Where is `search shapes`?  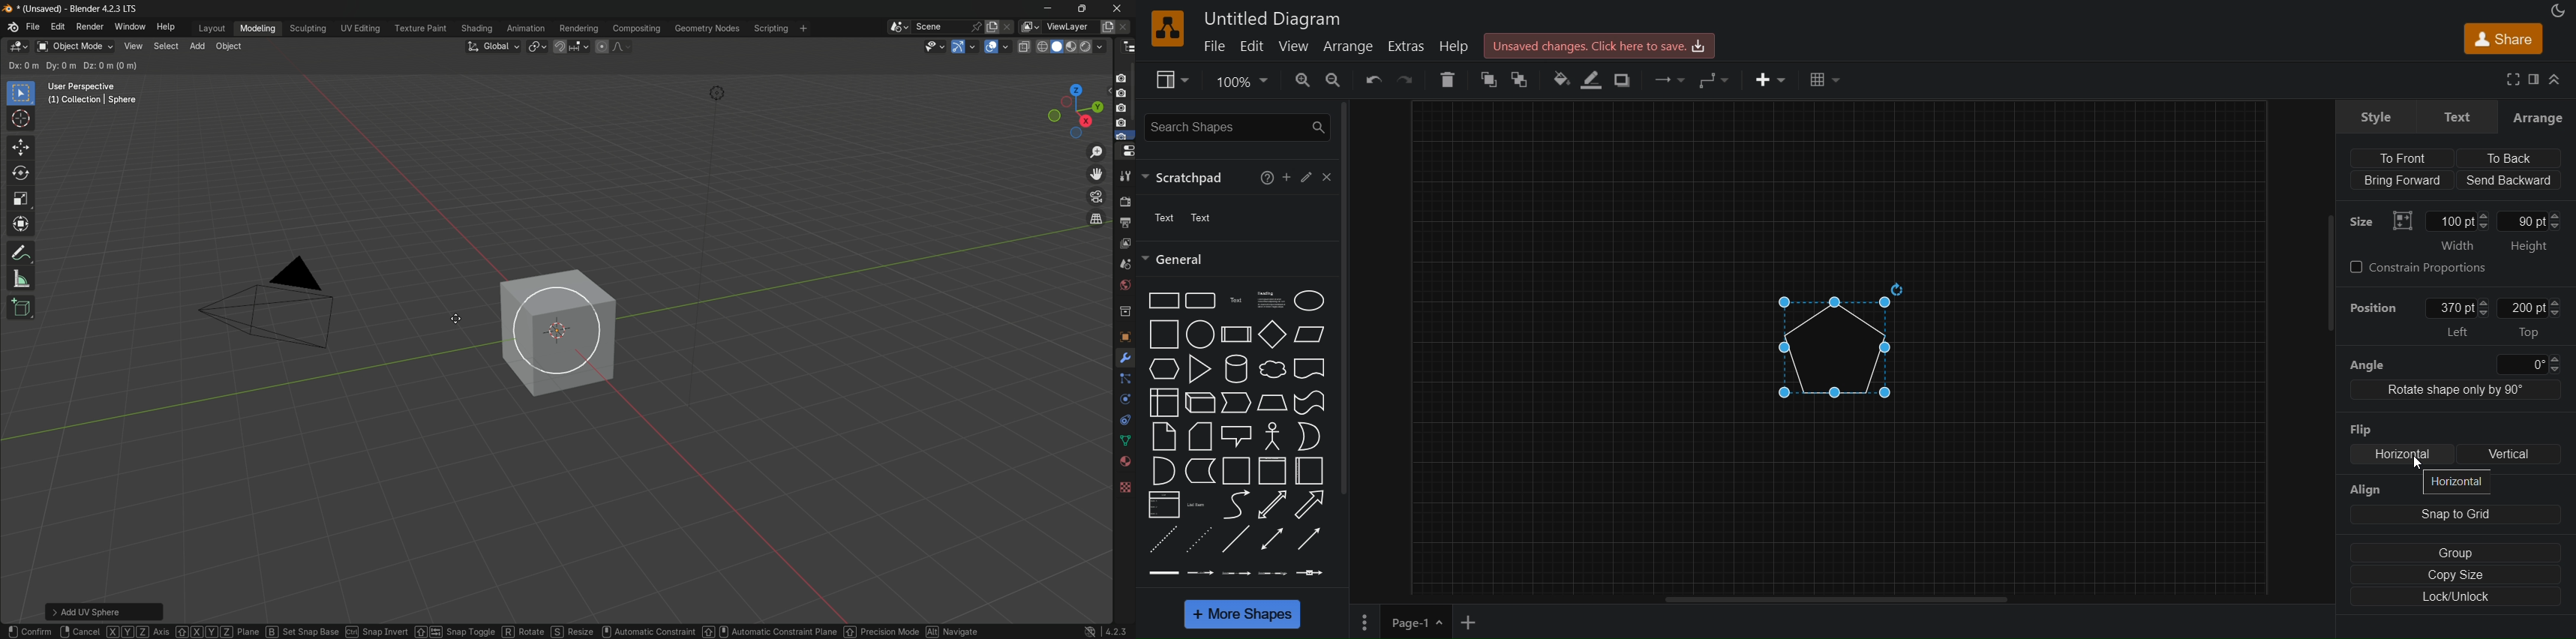
search shapes is located at coordinates (1238, 128).